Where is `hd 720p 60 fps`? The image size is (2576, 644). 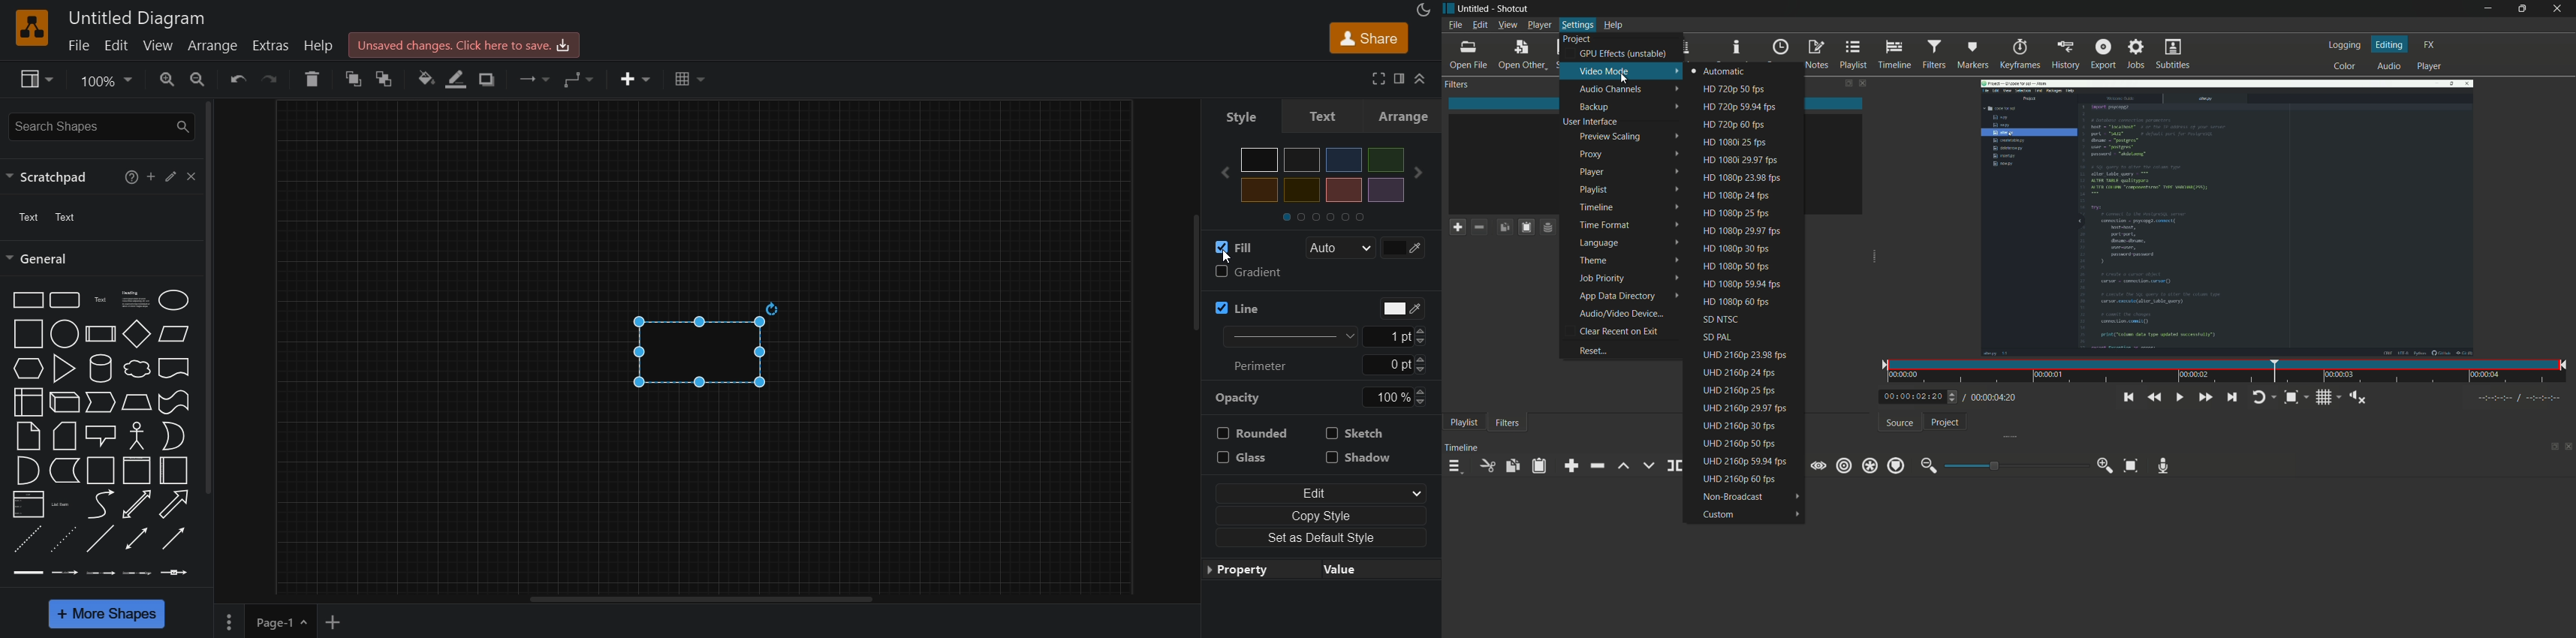 hd 720p 60 fps is located at coordinates (1752, 125).